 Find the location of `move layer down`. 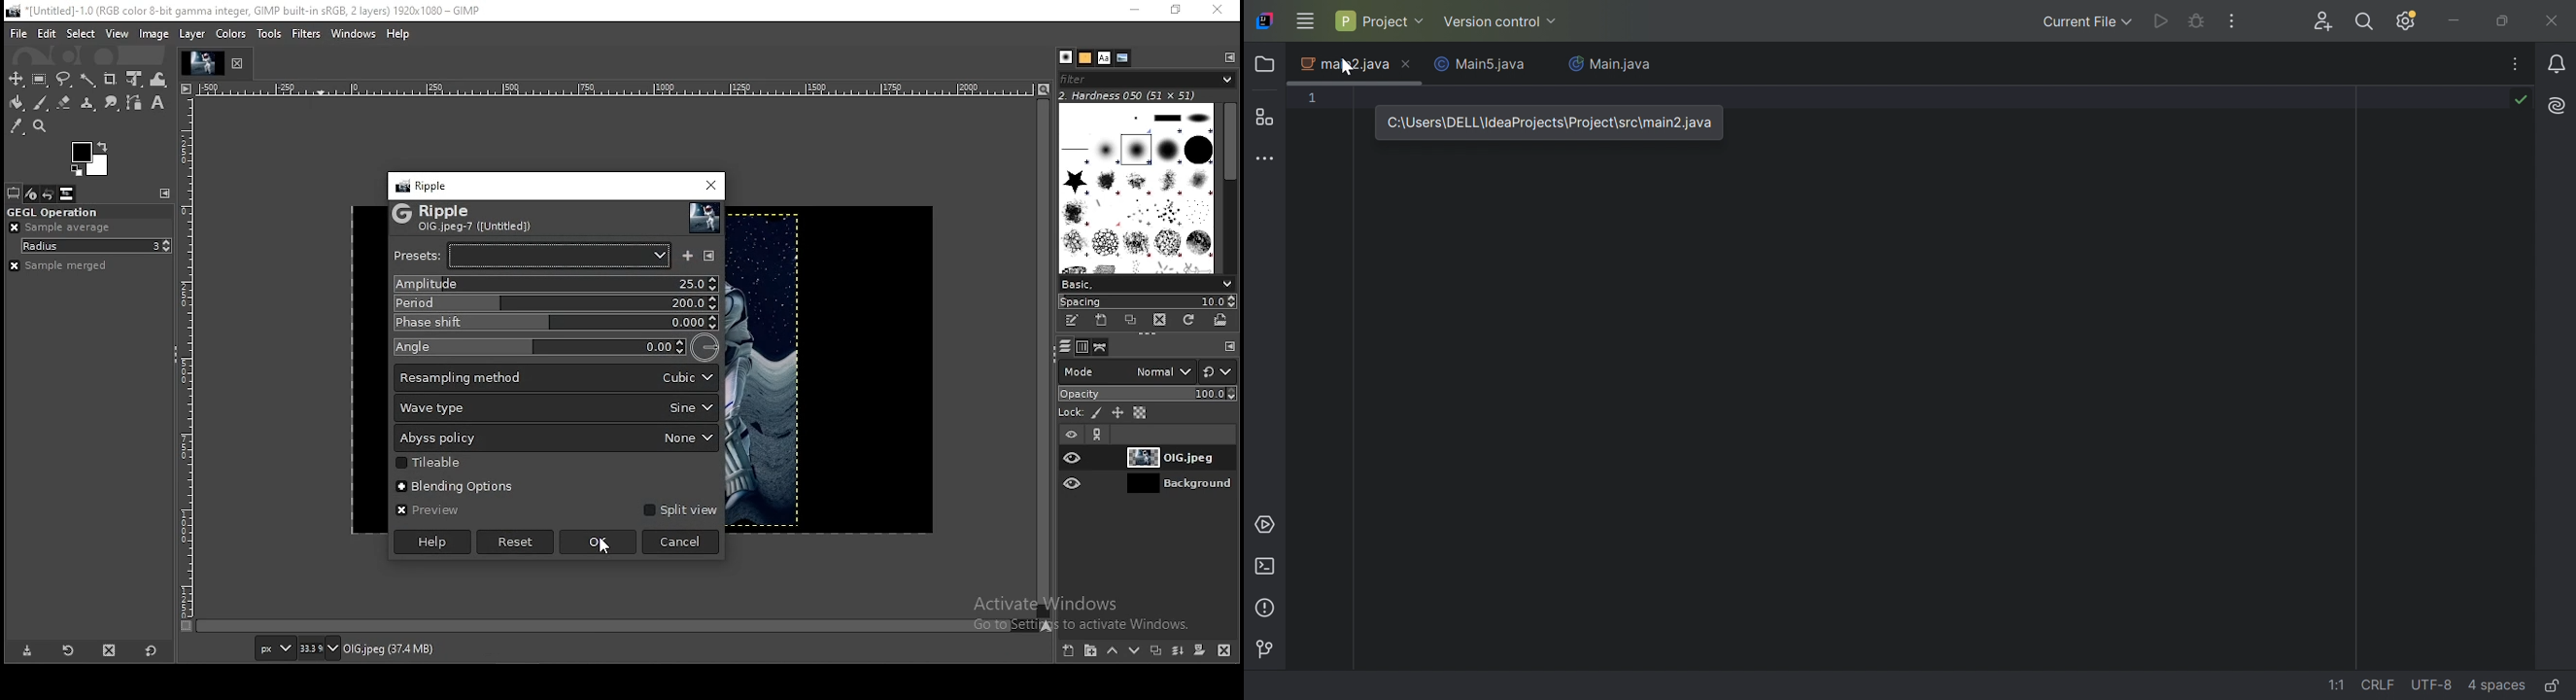

move layer down is located at coordinates (1135, 653).